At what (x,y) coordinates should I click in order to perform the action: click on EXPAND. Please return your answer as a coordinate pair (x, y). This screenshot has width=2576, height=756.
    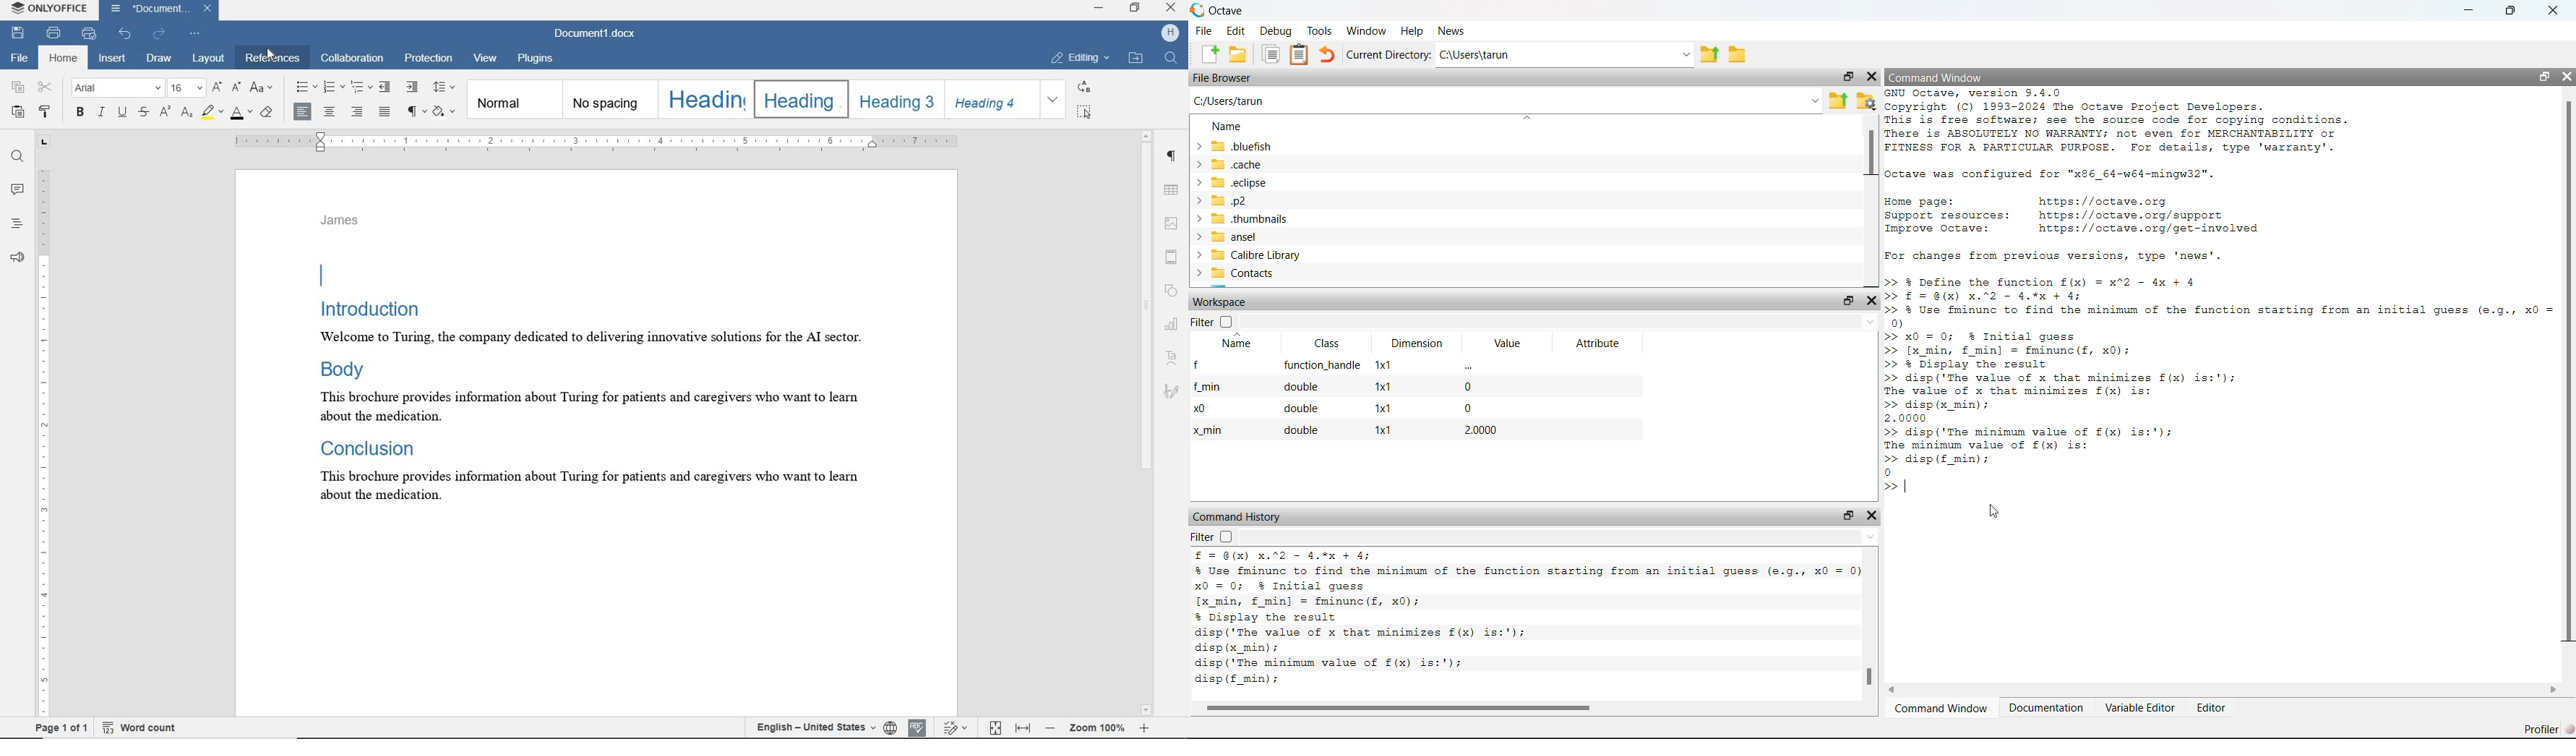
    Looking at the image, I should click on (1053, 99).